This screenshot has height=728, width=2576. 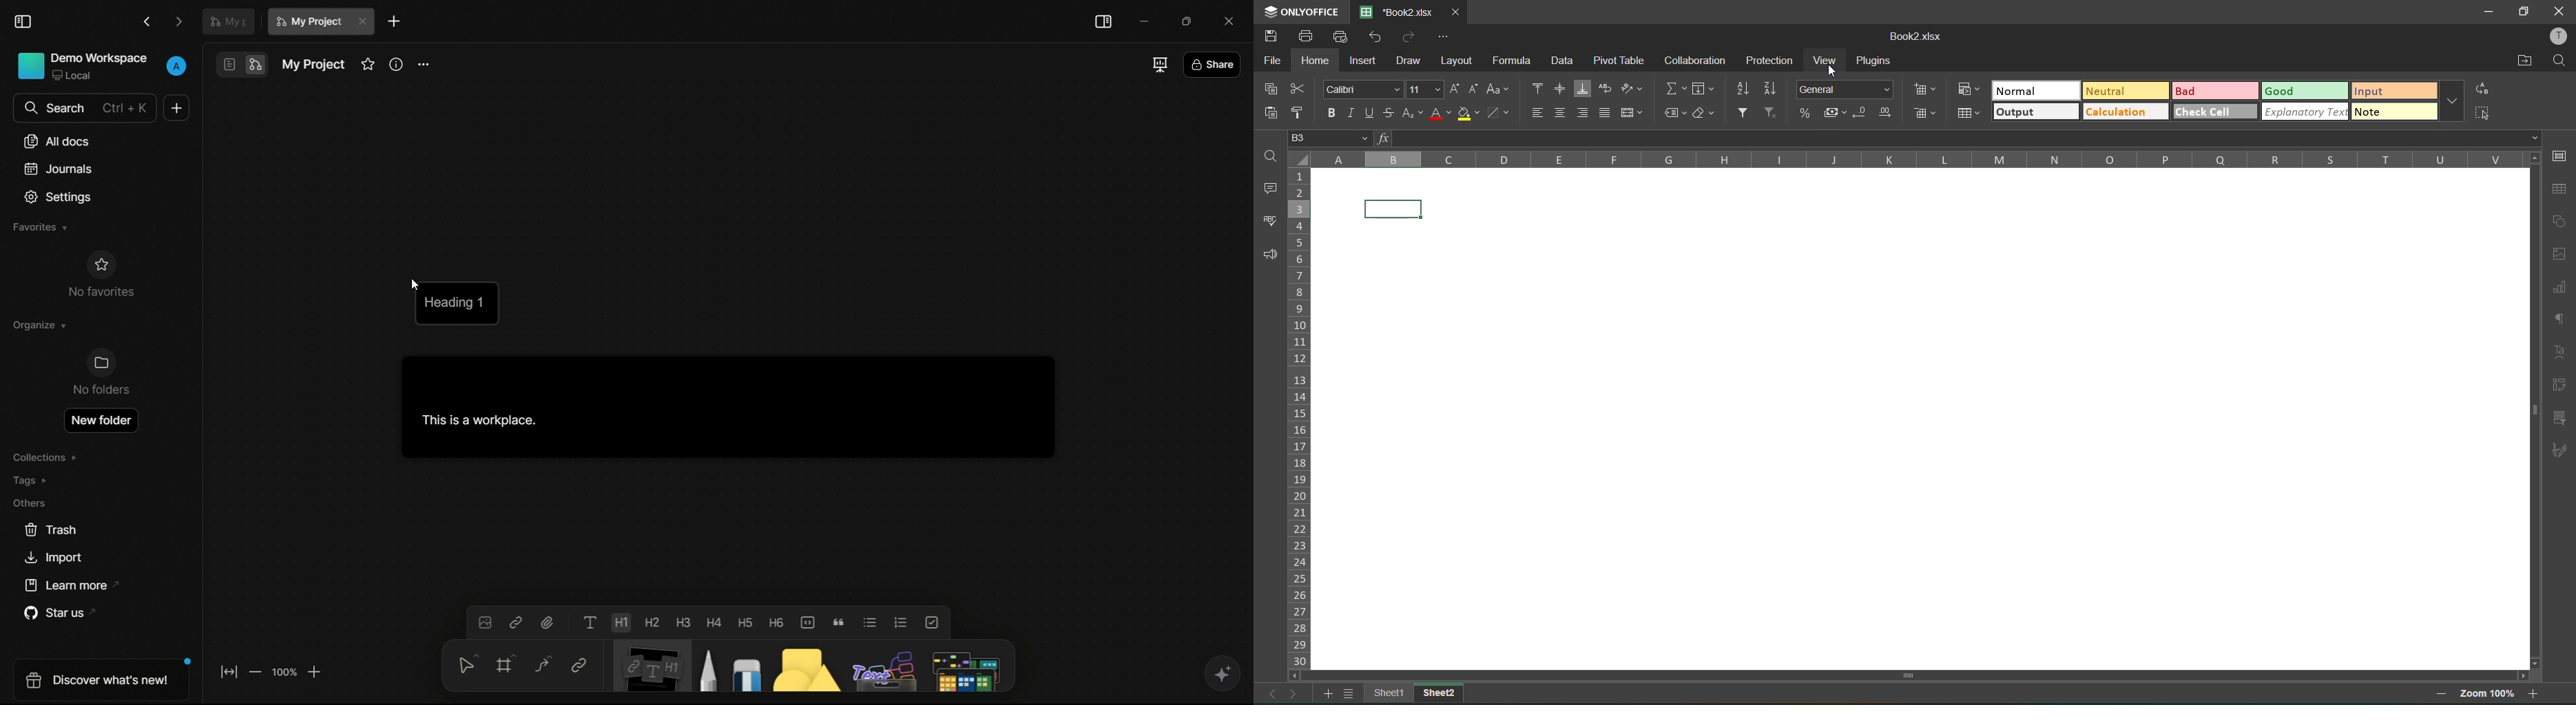 I want to click on underline, so click(x=1372, y=114).